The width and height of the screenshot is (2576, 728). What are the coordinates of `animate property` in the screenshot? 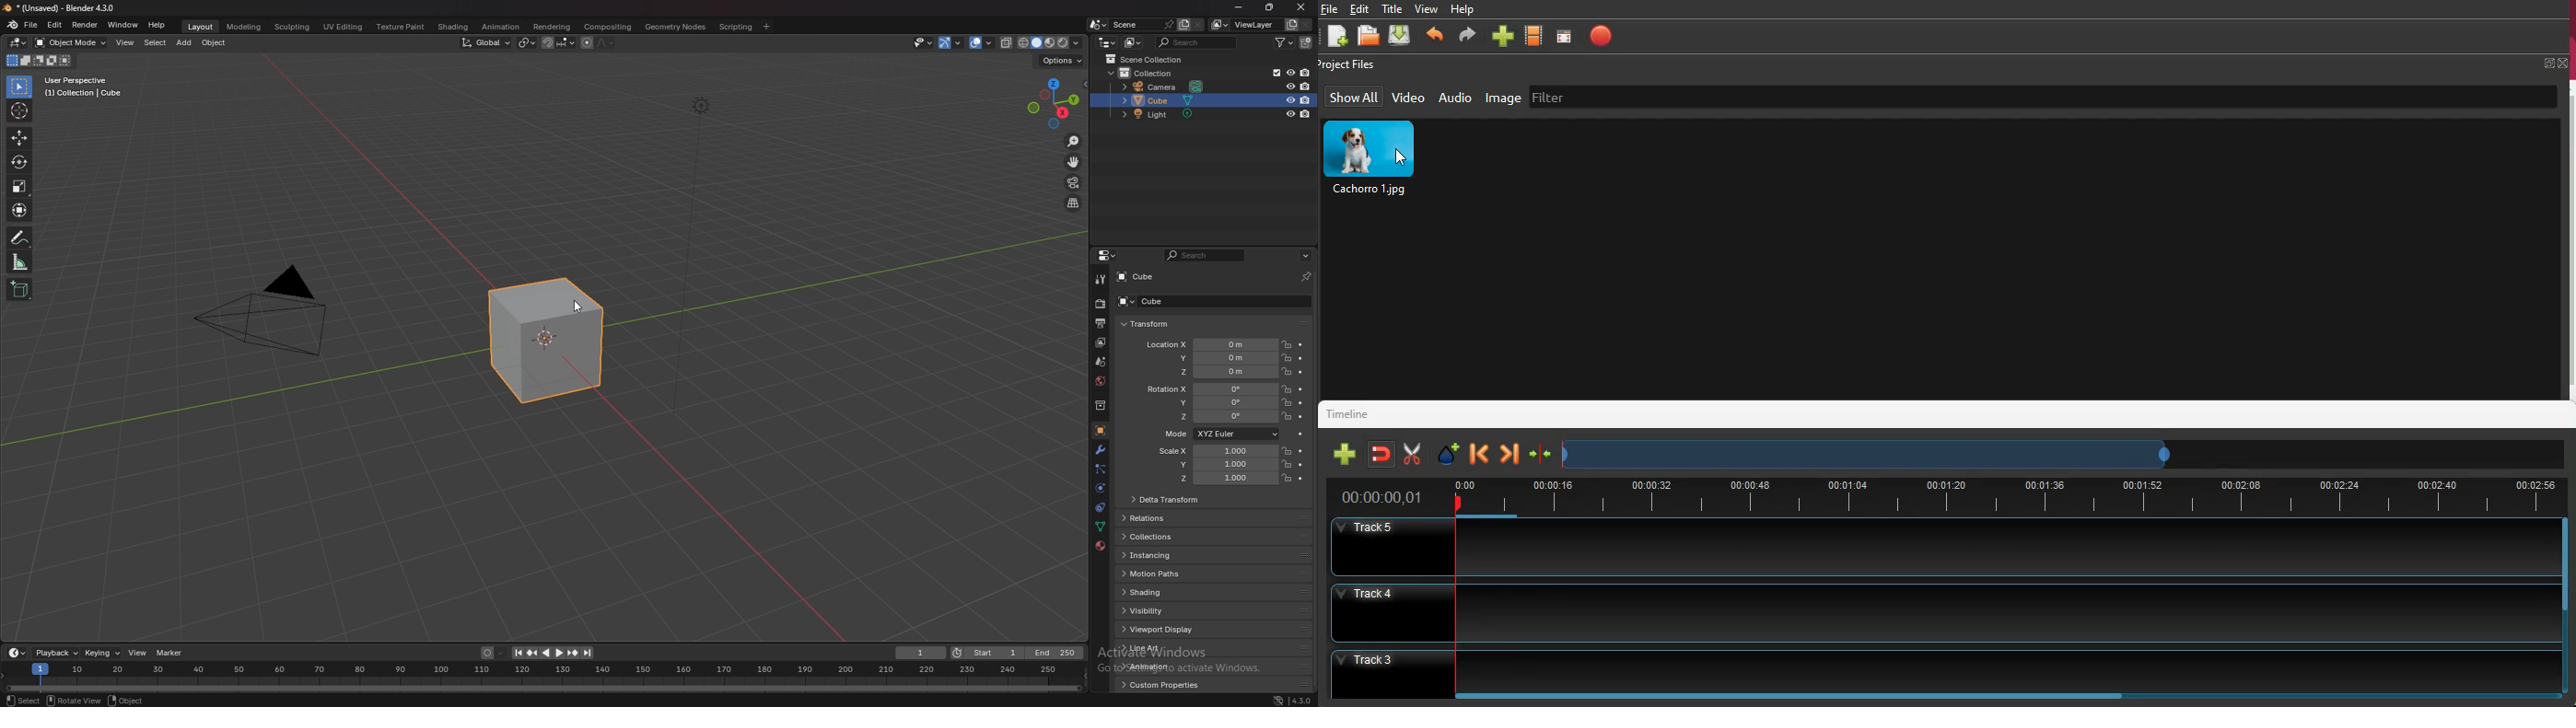 It's located at (1301, 345).